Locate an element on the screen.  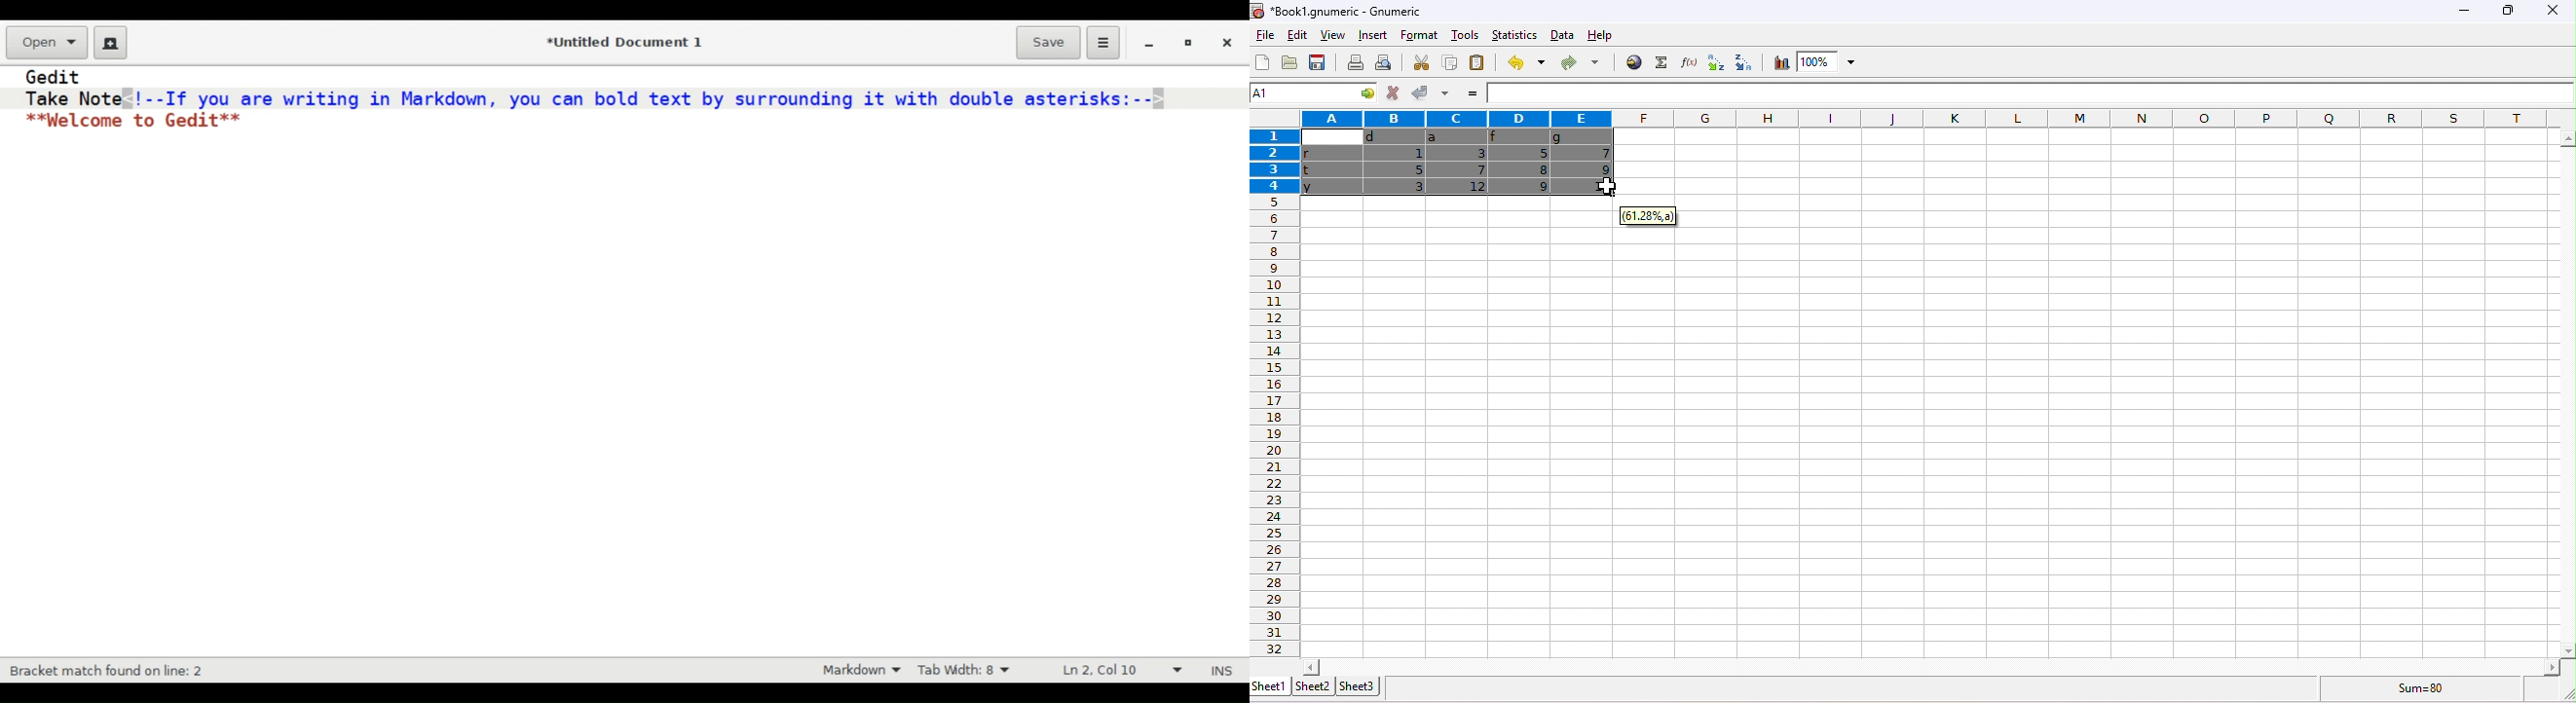
sort ascending is located at coordinates (1714, 62).